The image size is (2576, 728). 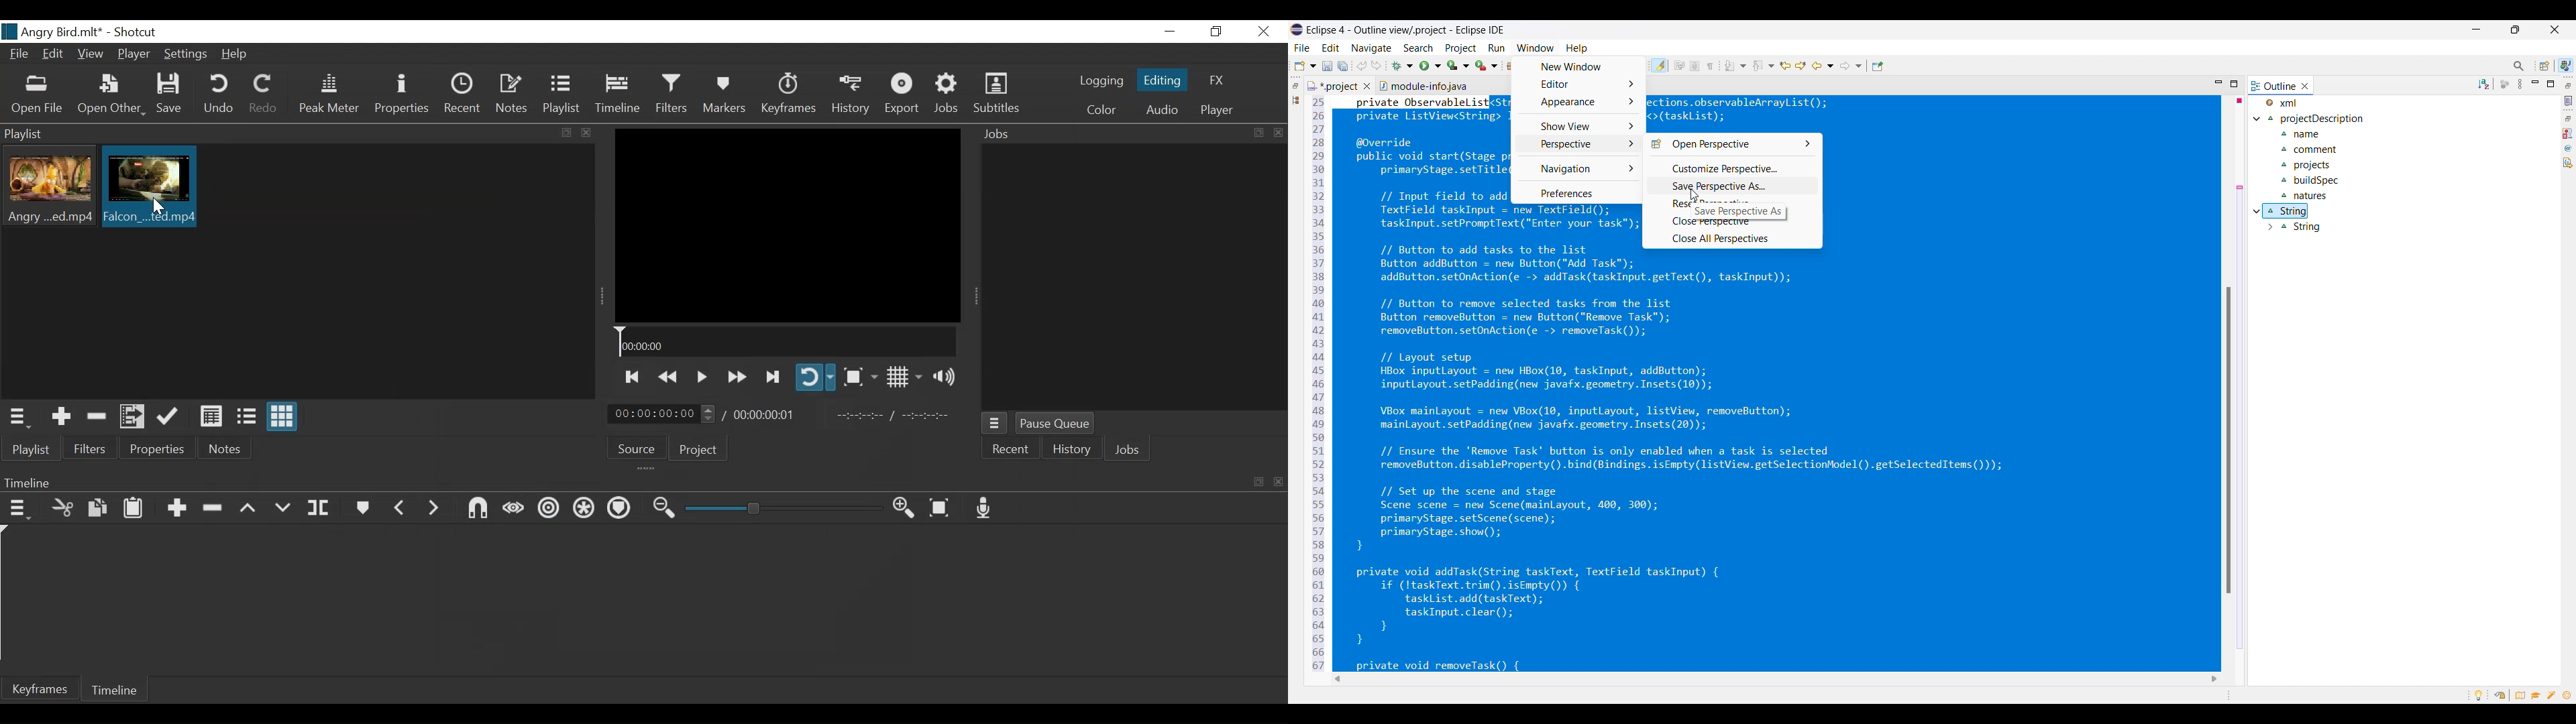 What do you see at coordinates (32, 449) in the screenshot?
I see `Playlist` at bounding box center [32, 449].